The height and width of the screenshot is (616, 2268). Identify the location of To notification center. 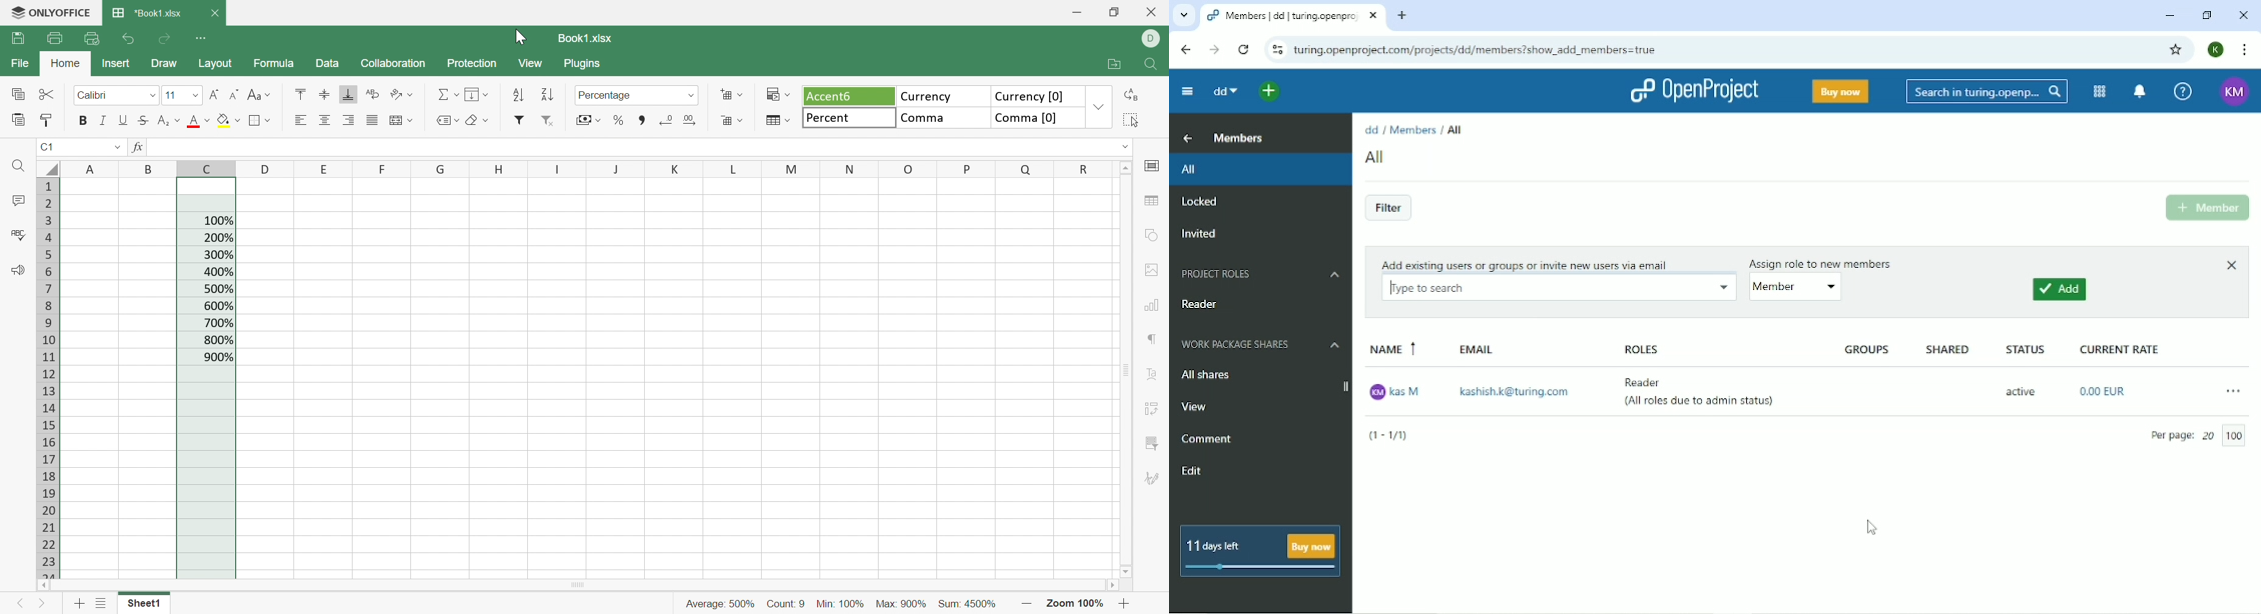
(2138, 92).